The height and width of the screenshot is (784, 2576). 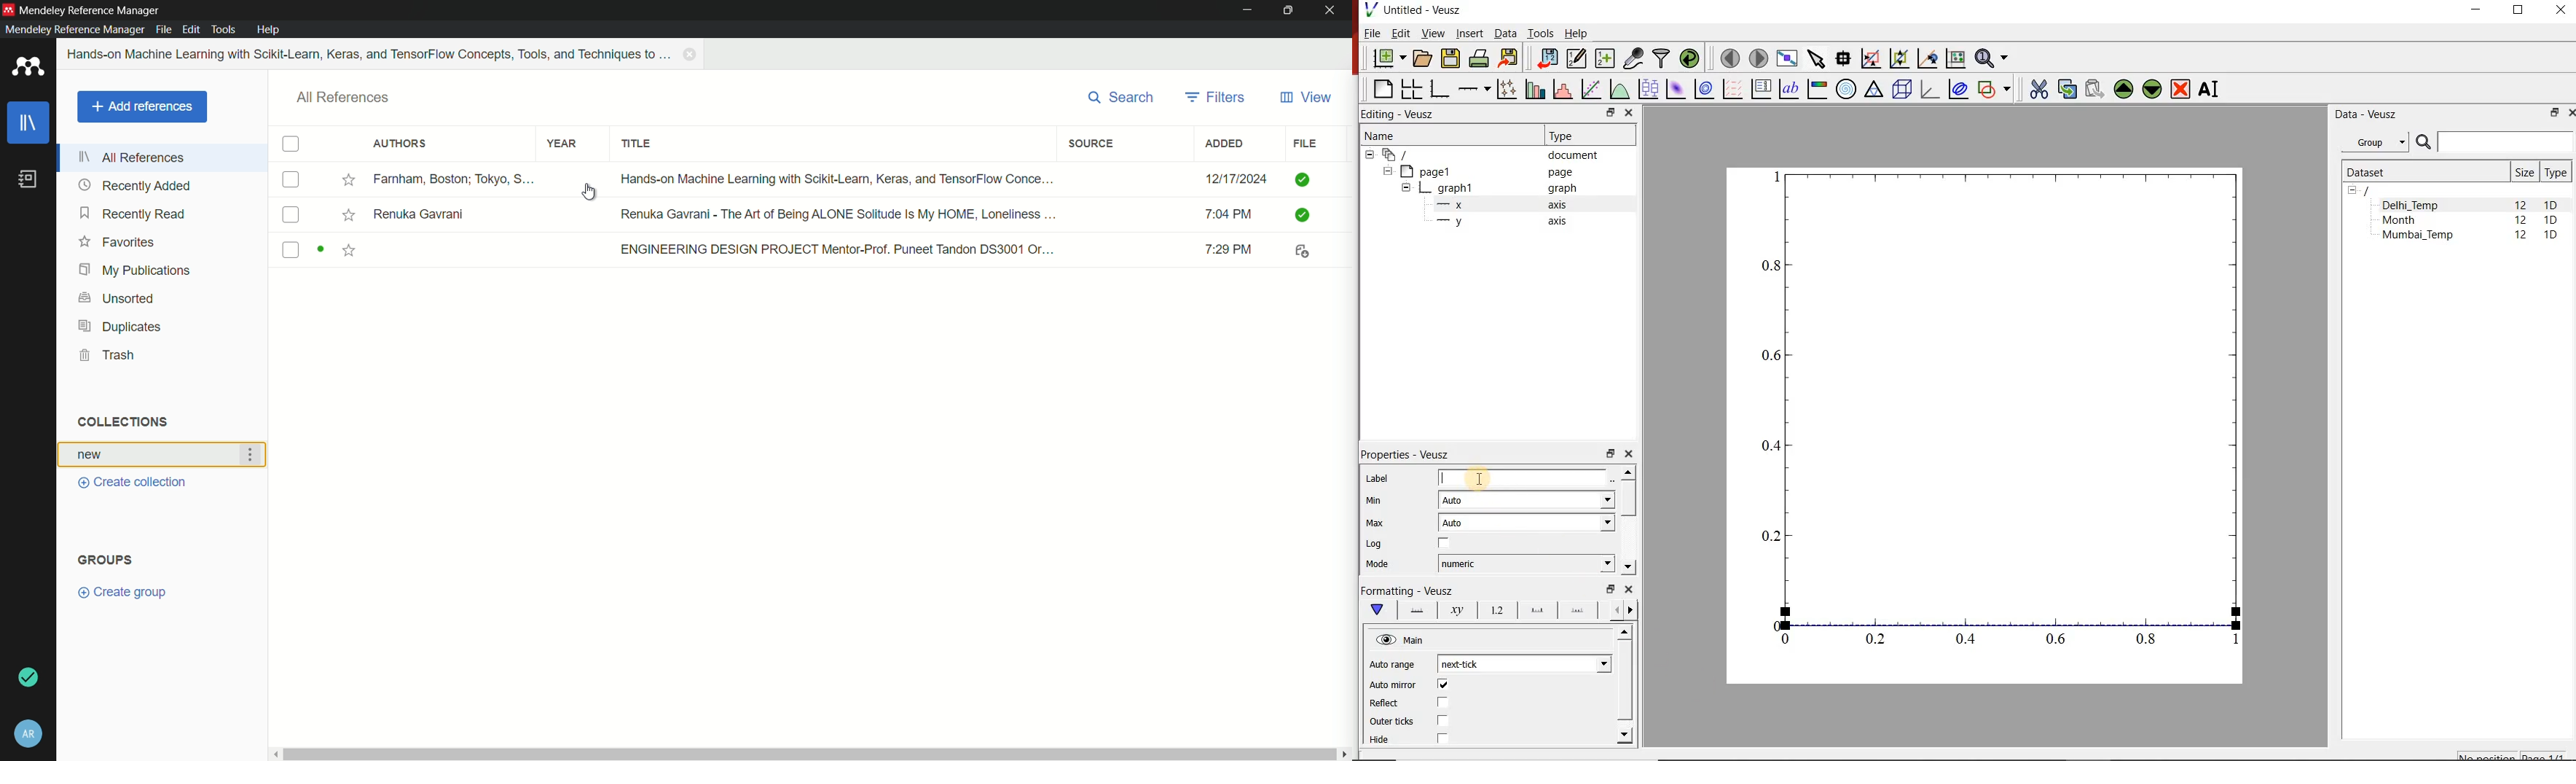 I want to click on -x axis, so click(x=1496, y=206).